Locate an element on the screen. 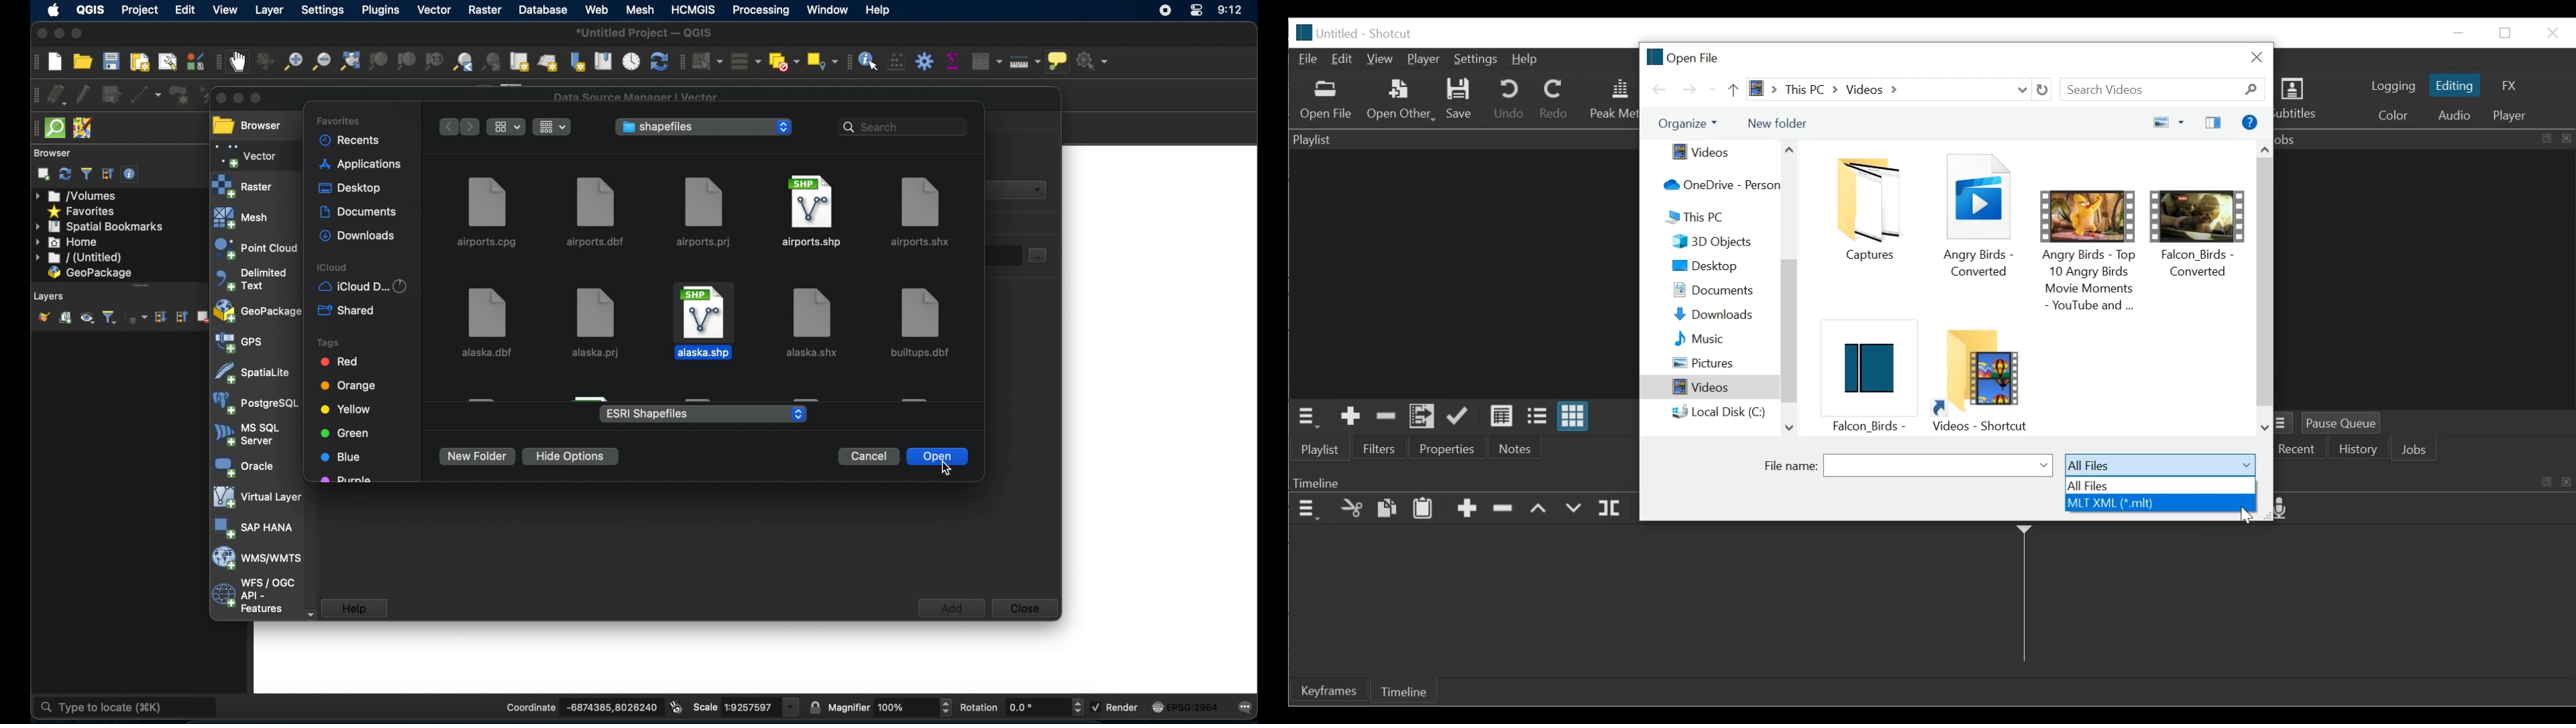 This screenshot has width=2576, height=728. control center is located at coordinates (1196, 13).